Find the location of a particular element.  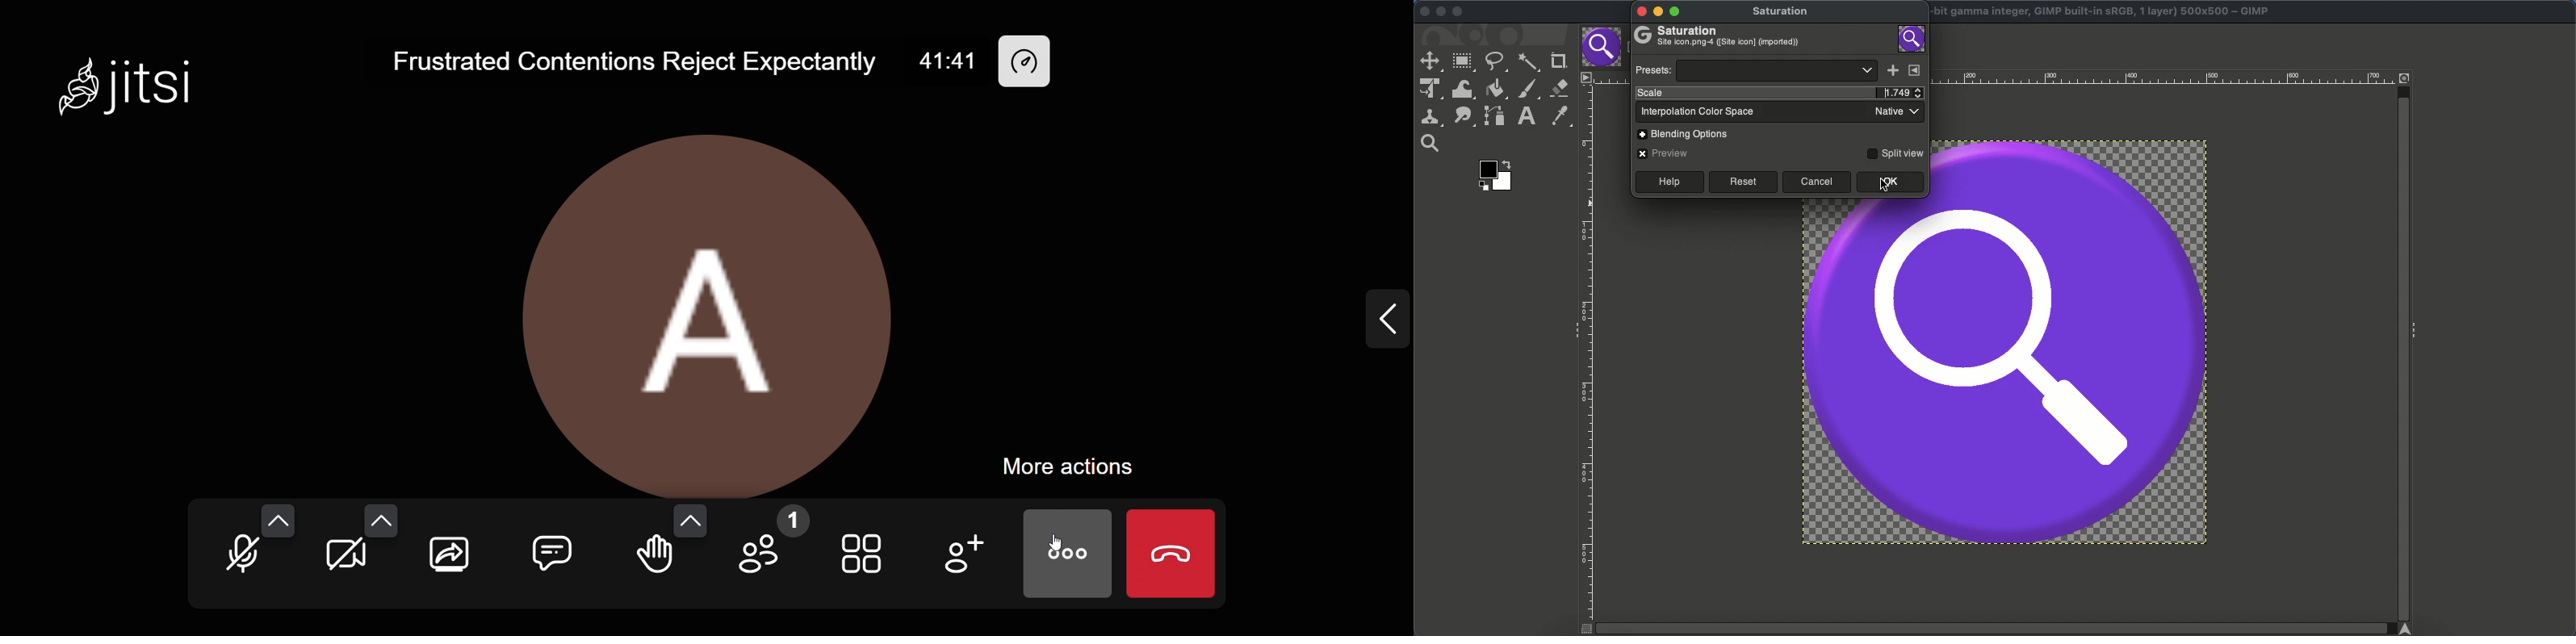

Close is located at coordinates (1423, 10).